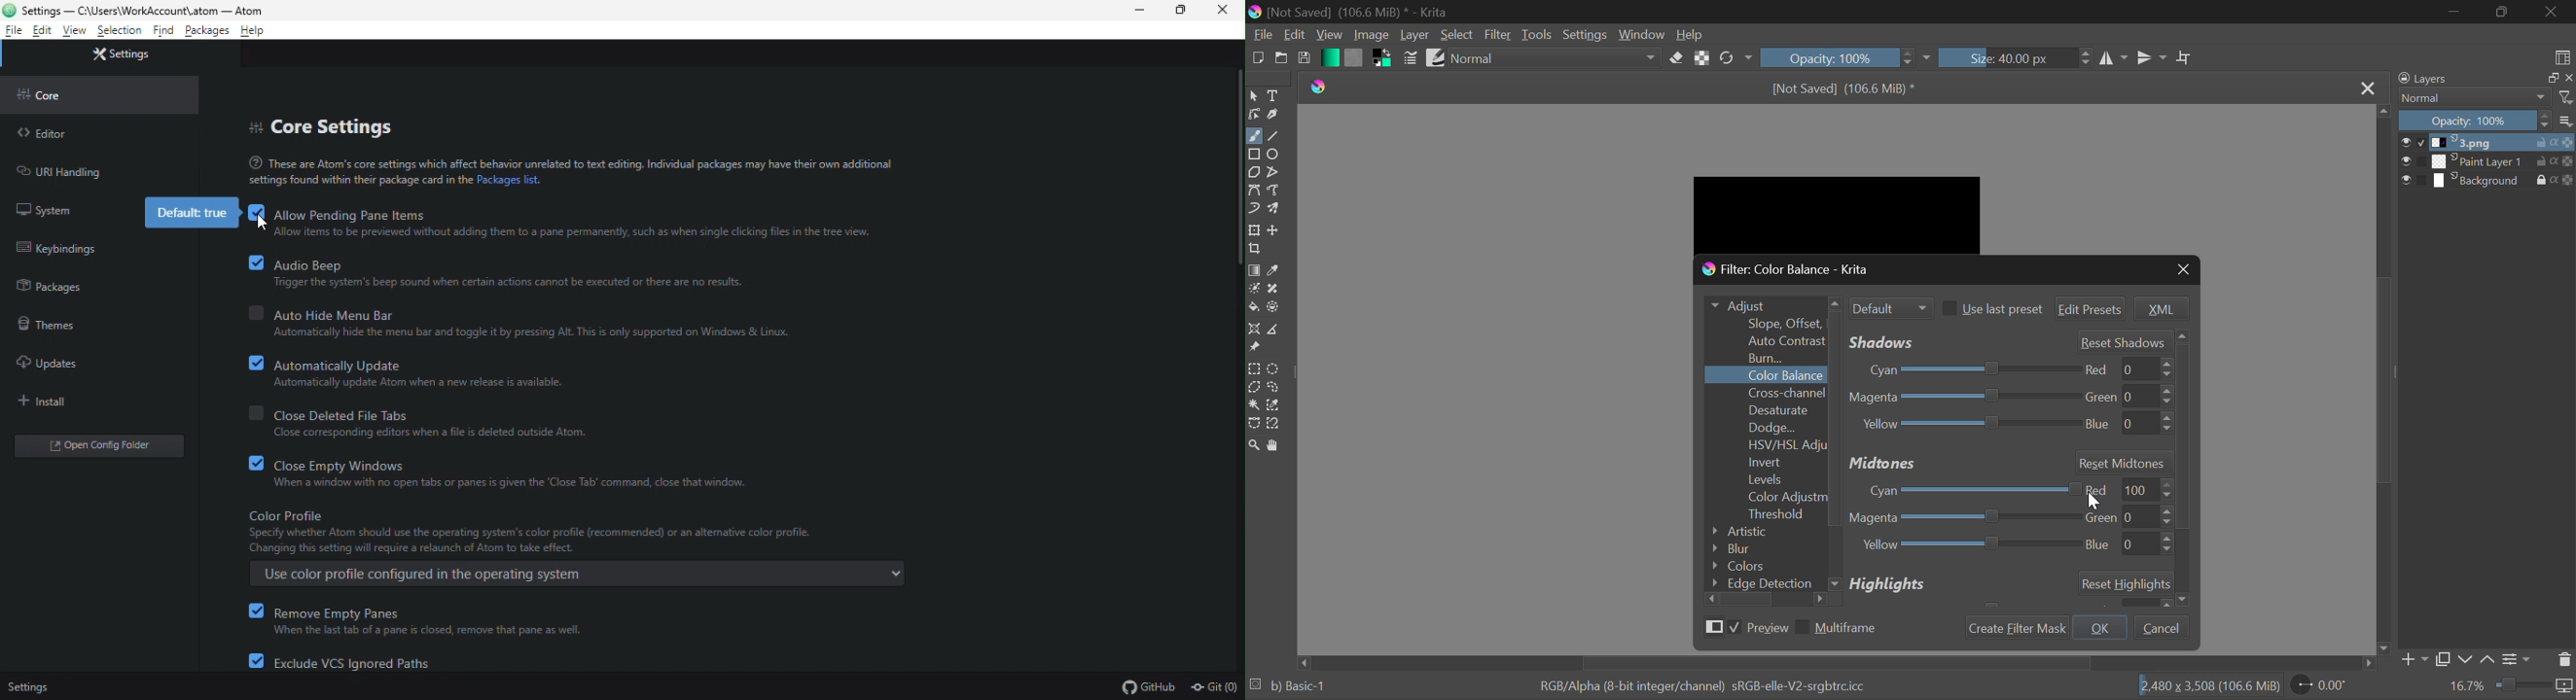 The height and width of the screenshot is (700, 2576). What do you see at coordinates (2536, 687) in the screenshot?
I see `duration` at bounding box center [2536, 687].